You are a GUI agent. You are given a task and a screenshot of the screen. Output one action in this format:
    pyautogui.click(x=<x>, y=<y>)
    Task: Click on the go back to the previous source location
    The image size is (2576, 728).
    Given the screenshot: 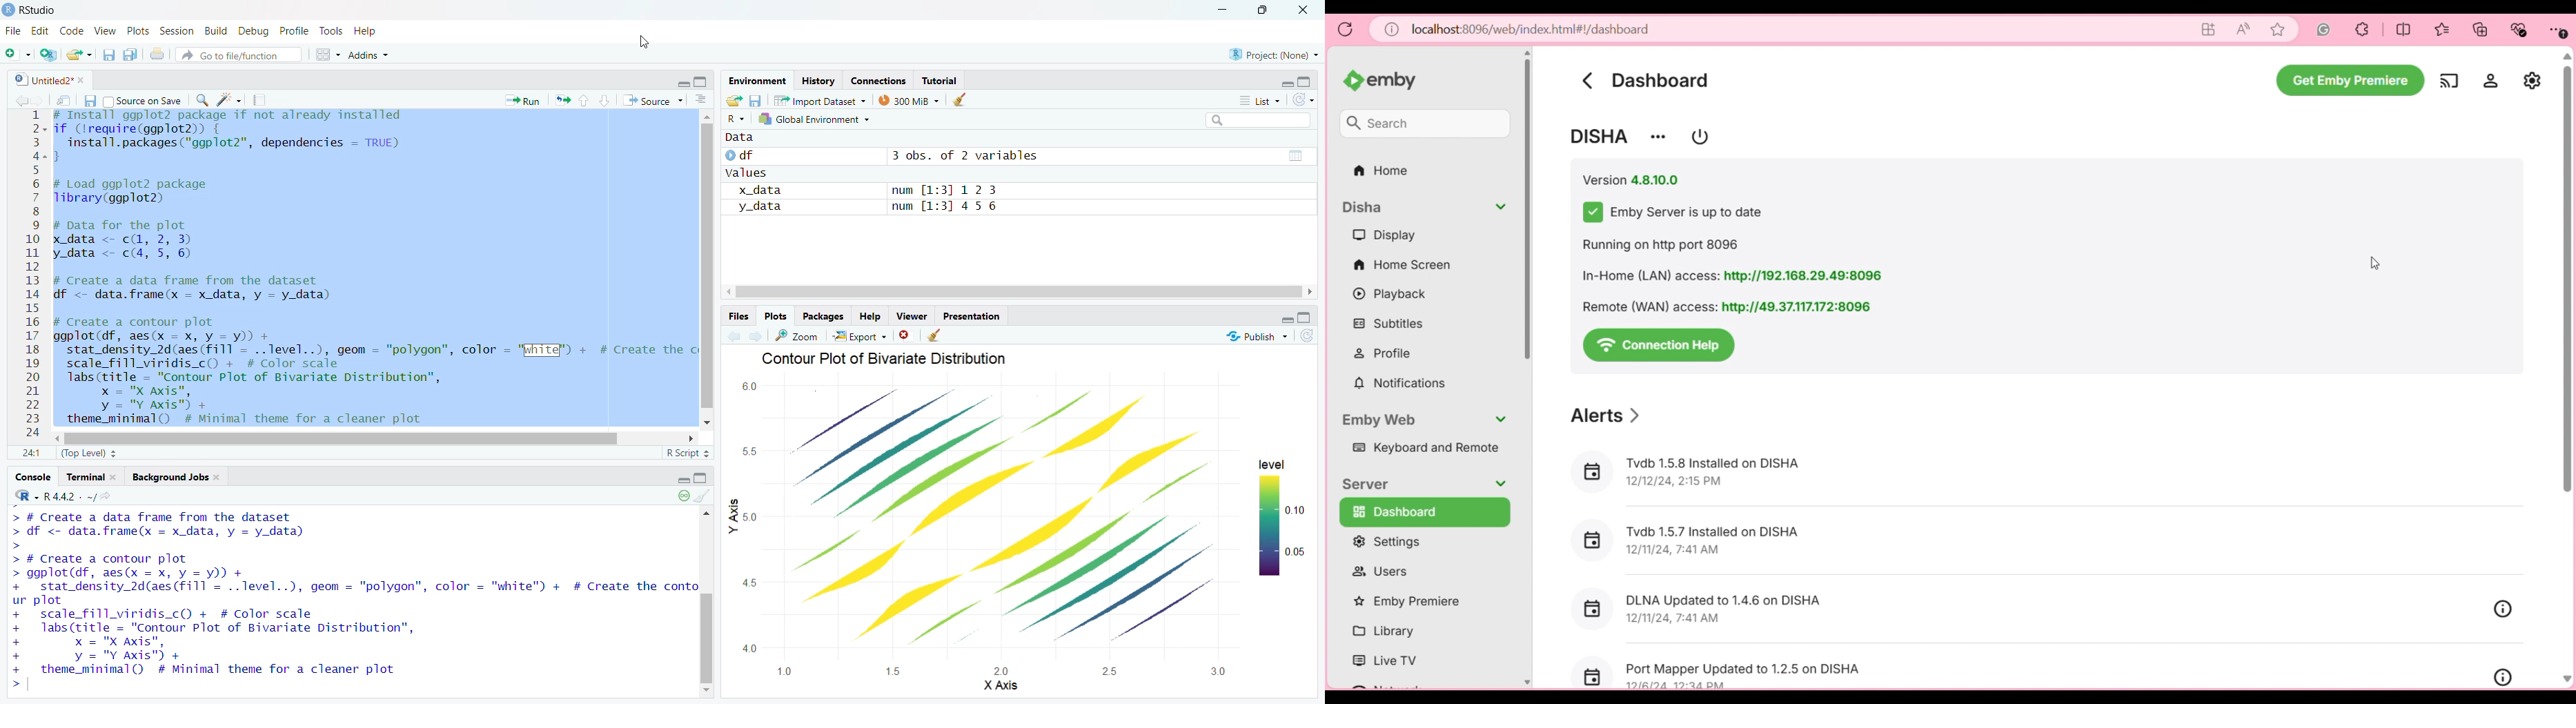 What is the action you would take?
    pyautogui.click(x=19, y=101)
    